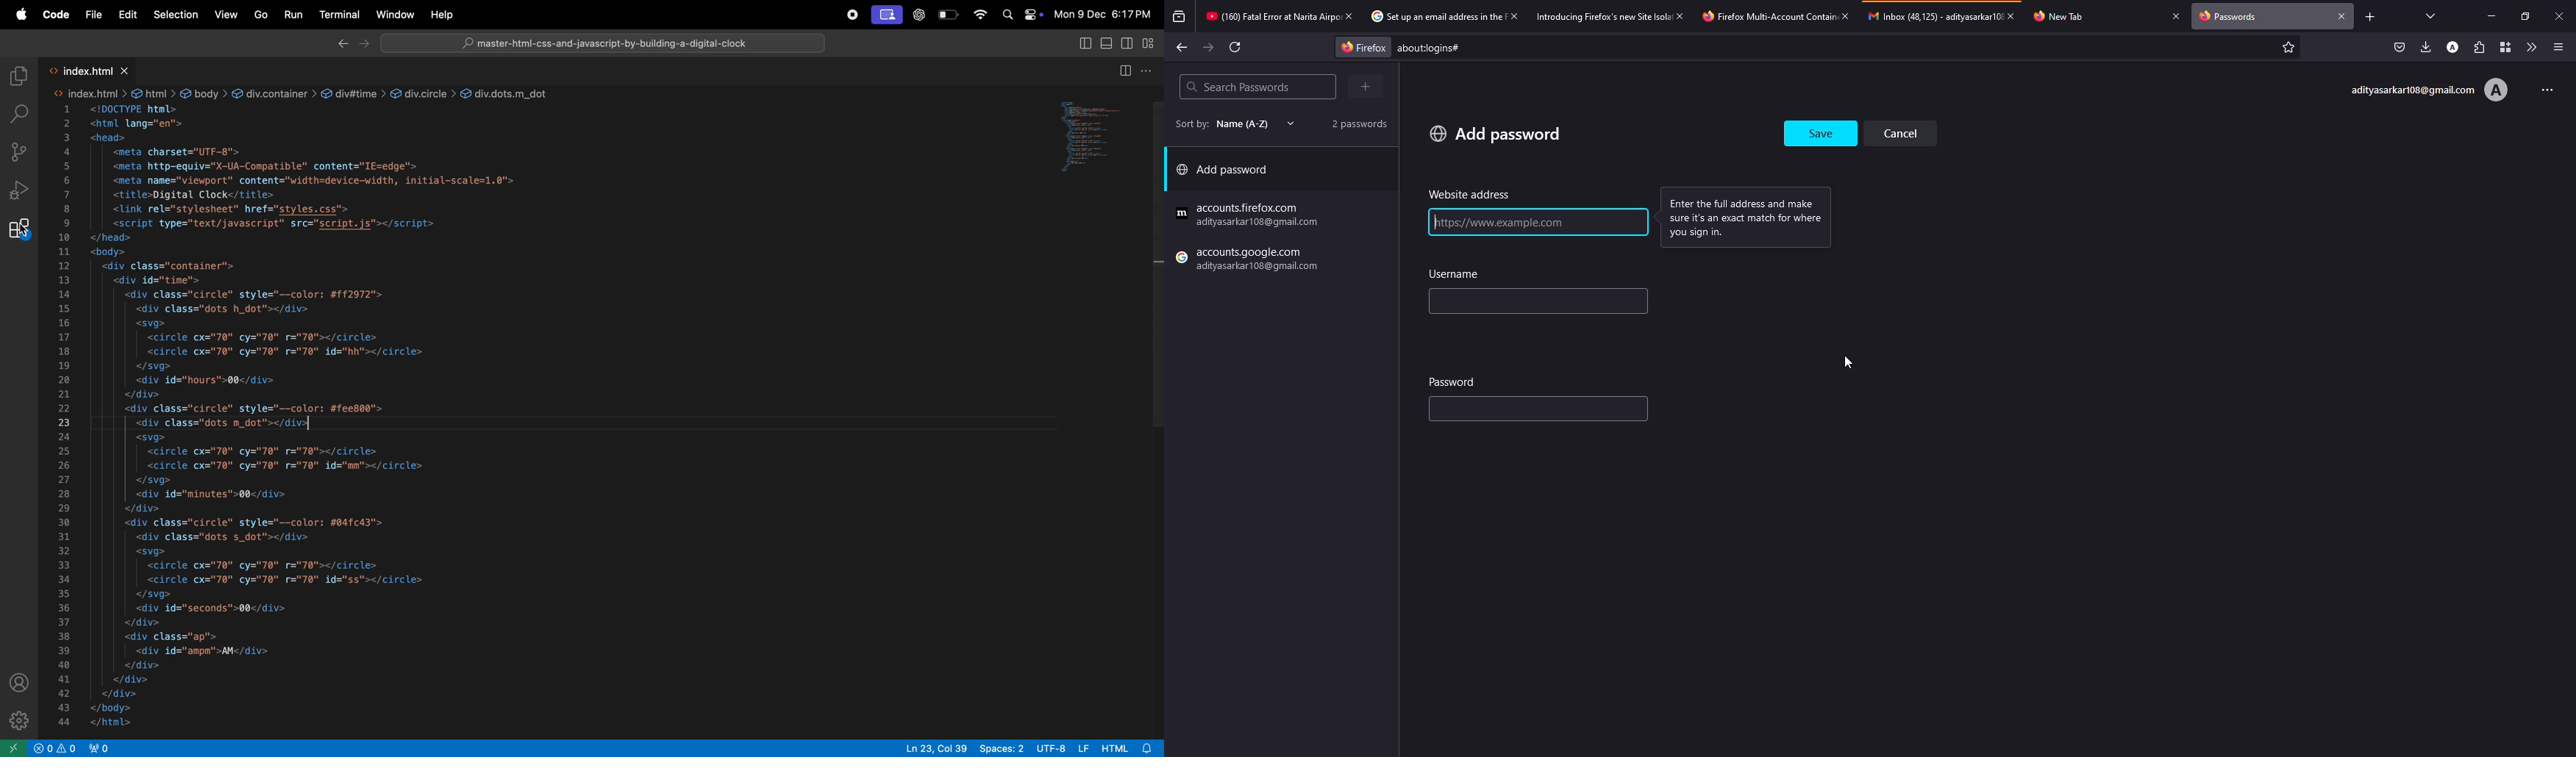  I want to click on info, so click(1753, 216).